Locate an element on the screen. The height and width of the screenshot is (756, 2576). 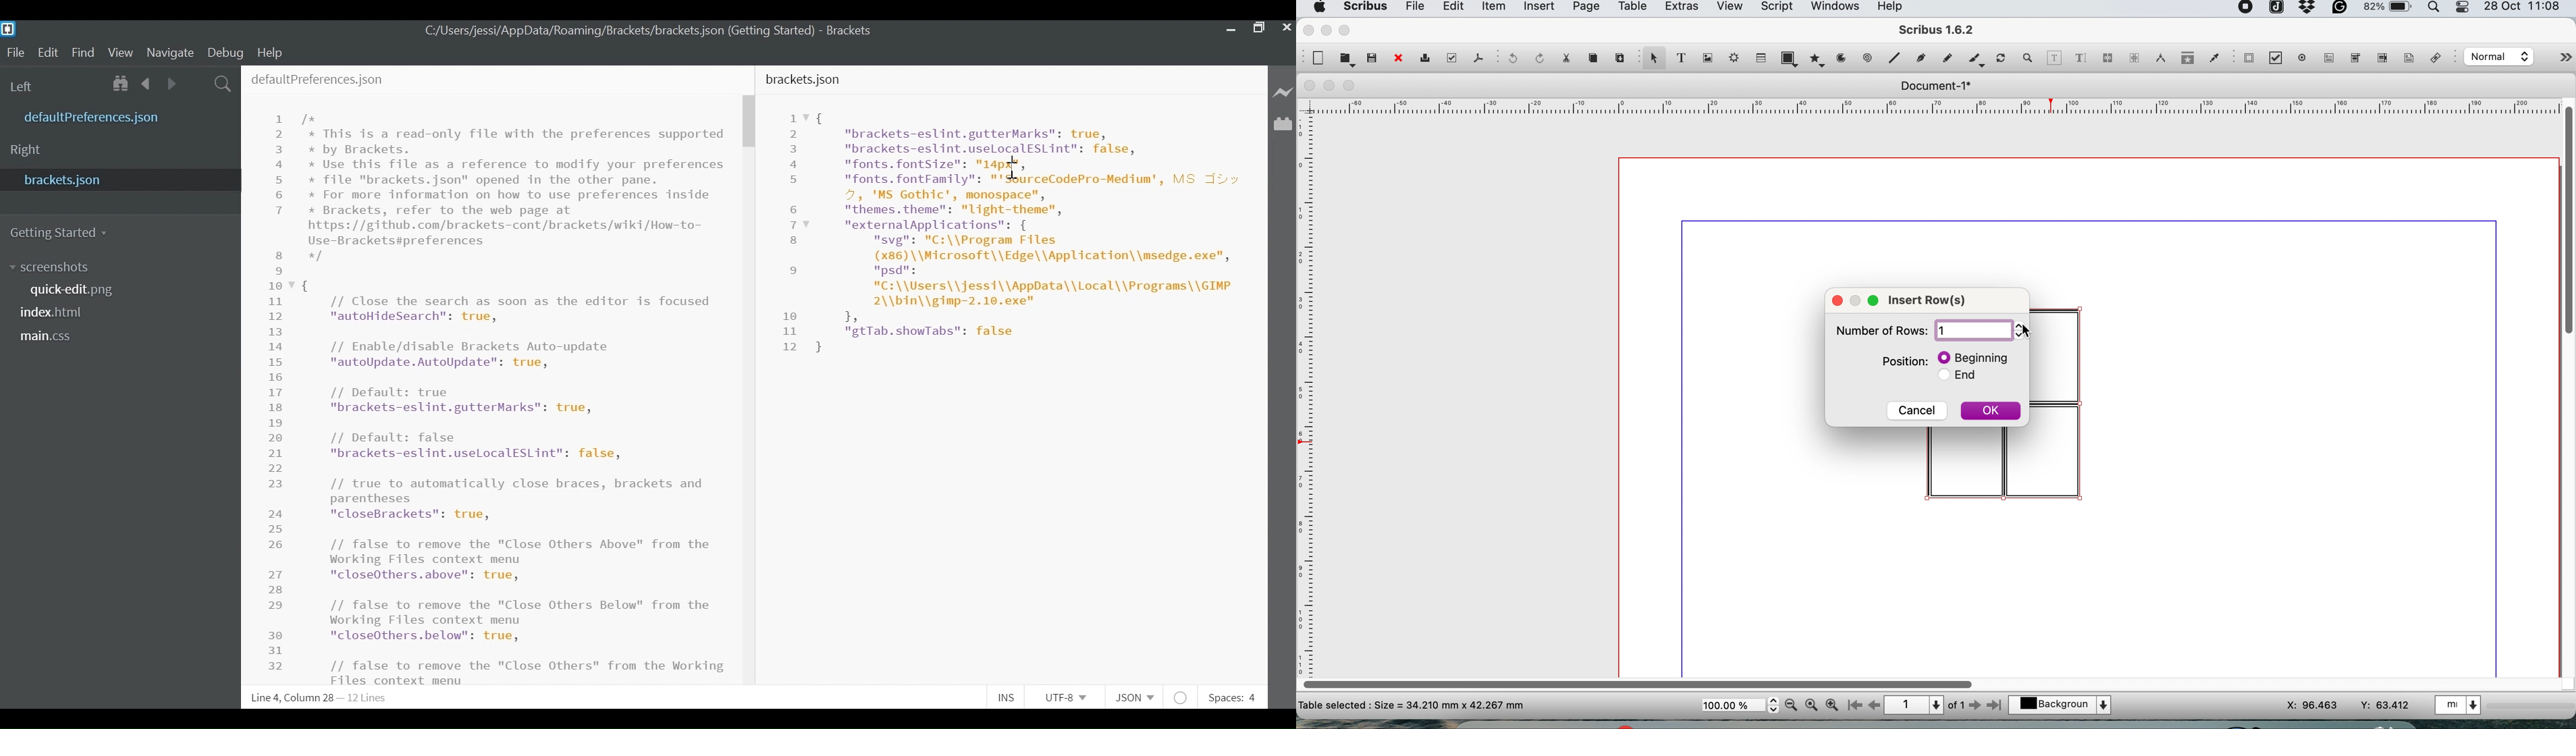
Left is located at coordinates (26, 86).